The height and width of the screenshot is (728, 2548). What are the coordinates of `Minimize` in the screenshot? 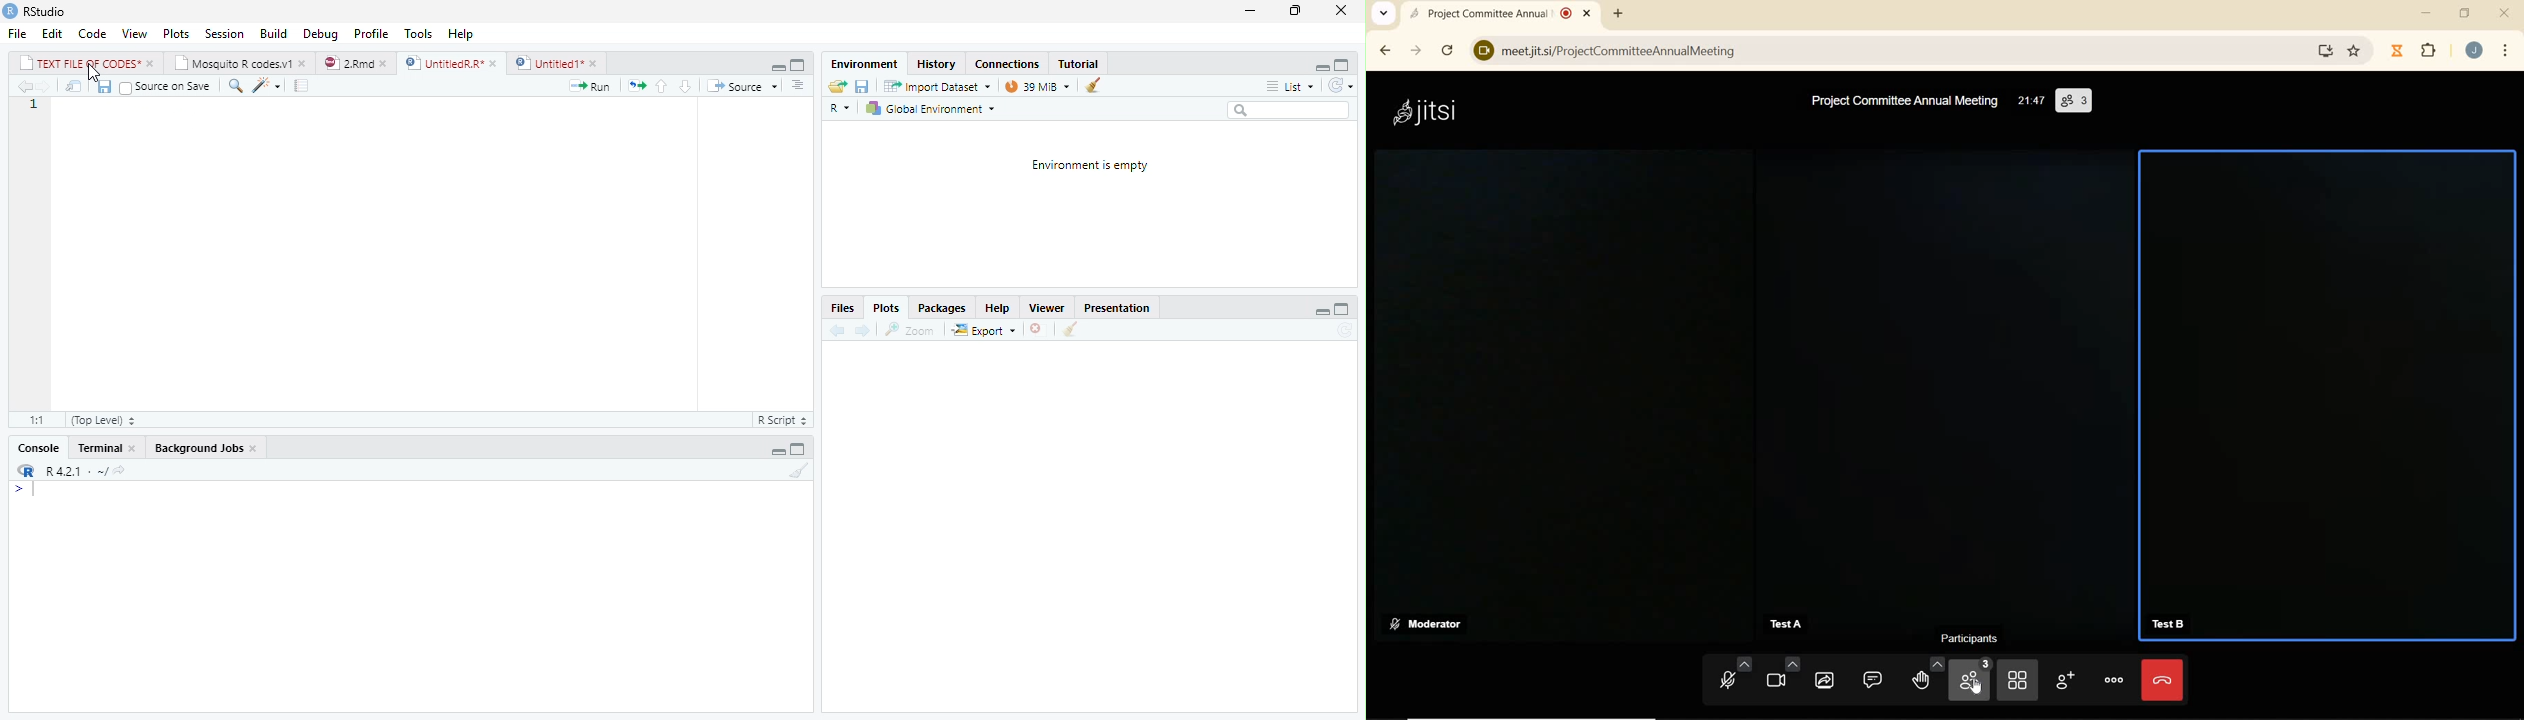 It's located at (1249, 11).